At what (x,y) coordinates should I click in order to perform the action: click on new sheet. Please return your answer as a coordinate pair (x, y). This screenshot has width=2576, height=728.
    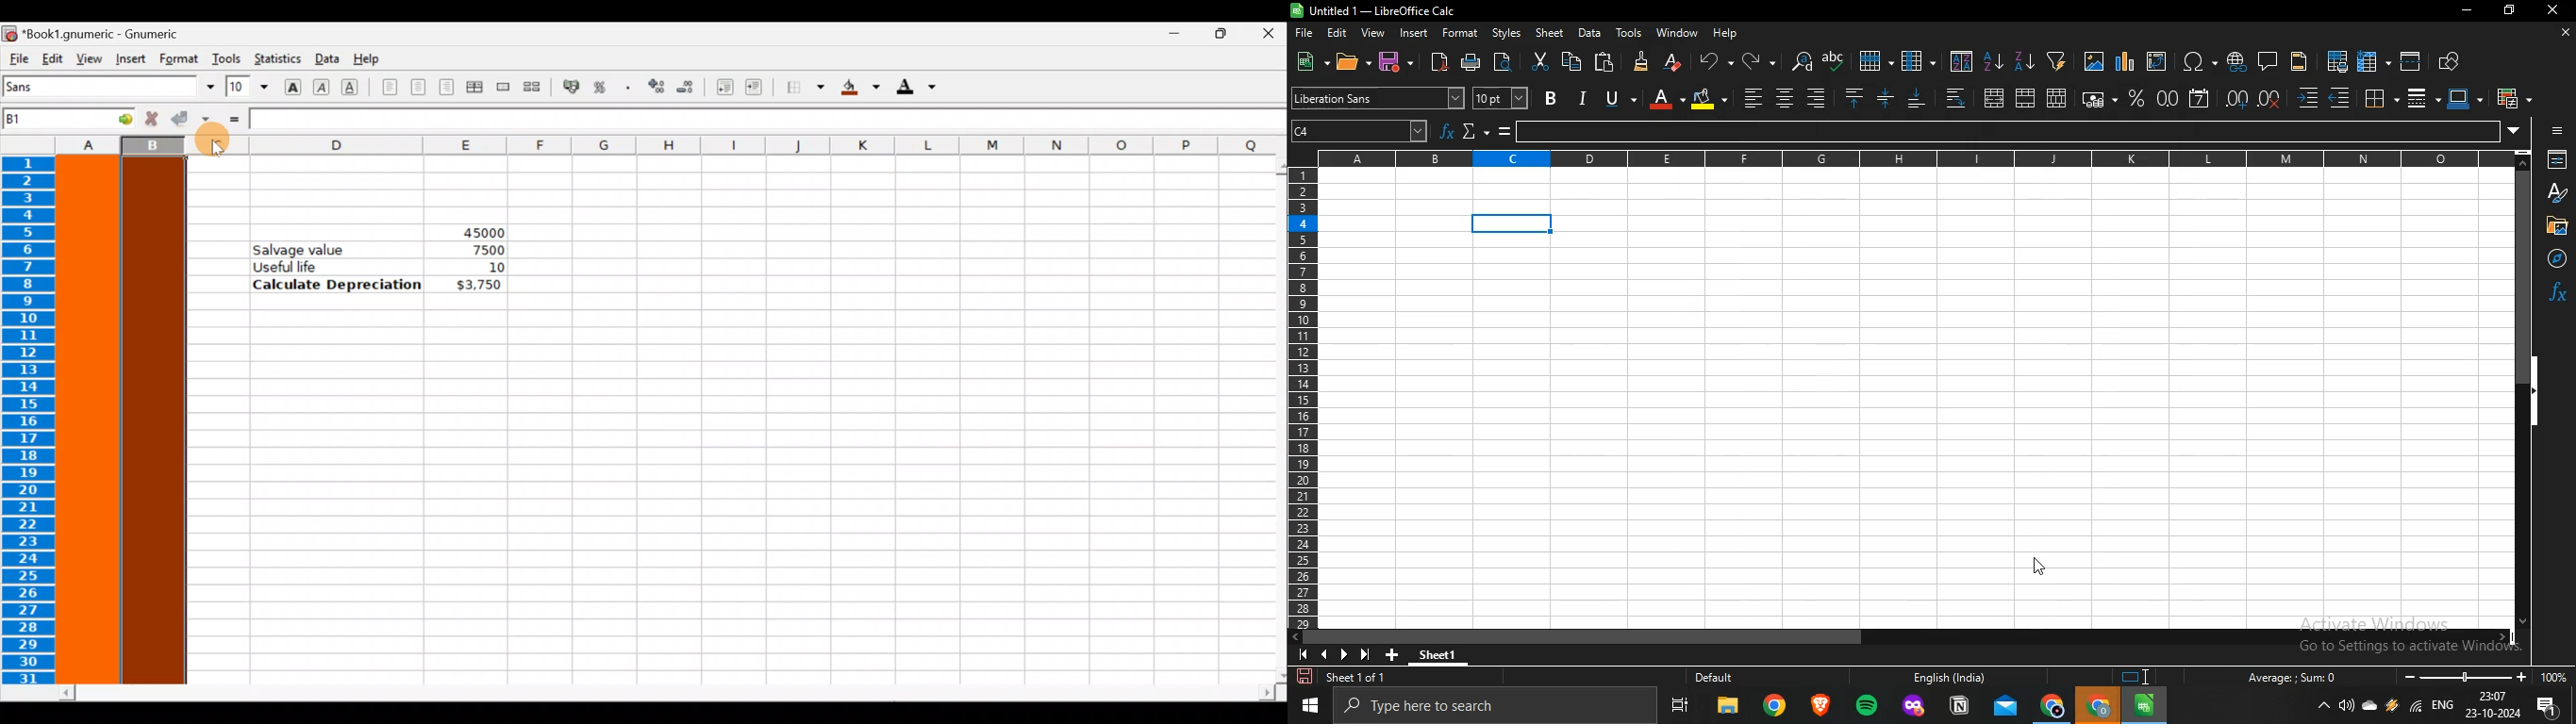
    Looking at the image, I should click on (1396, 652).